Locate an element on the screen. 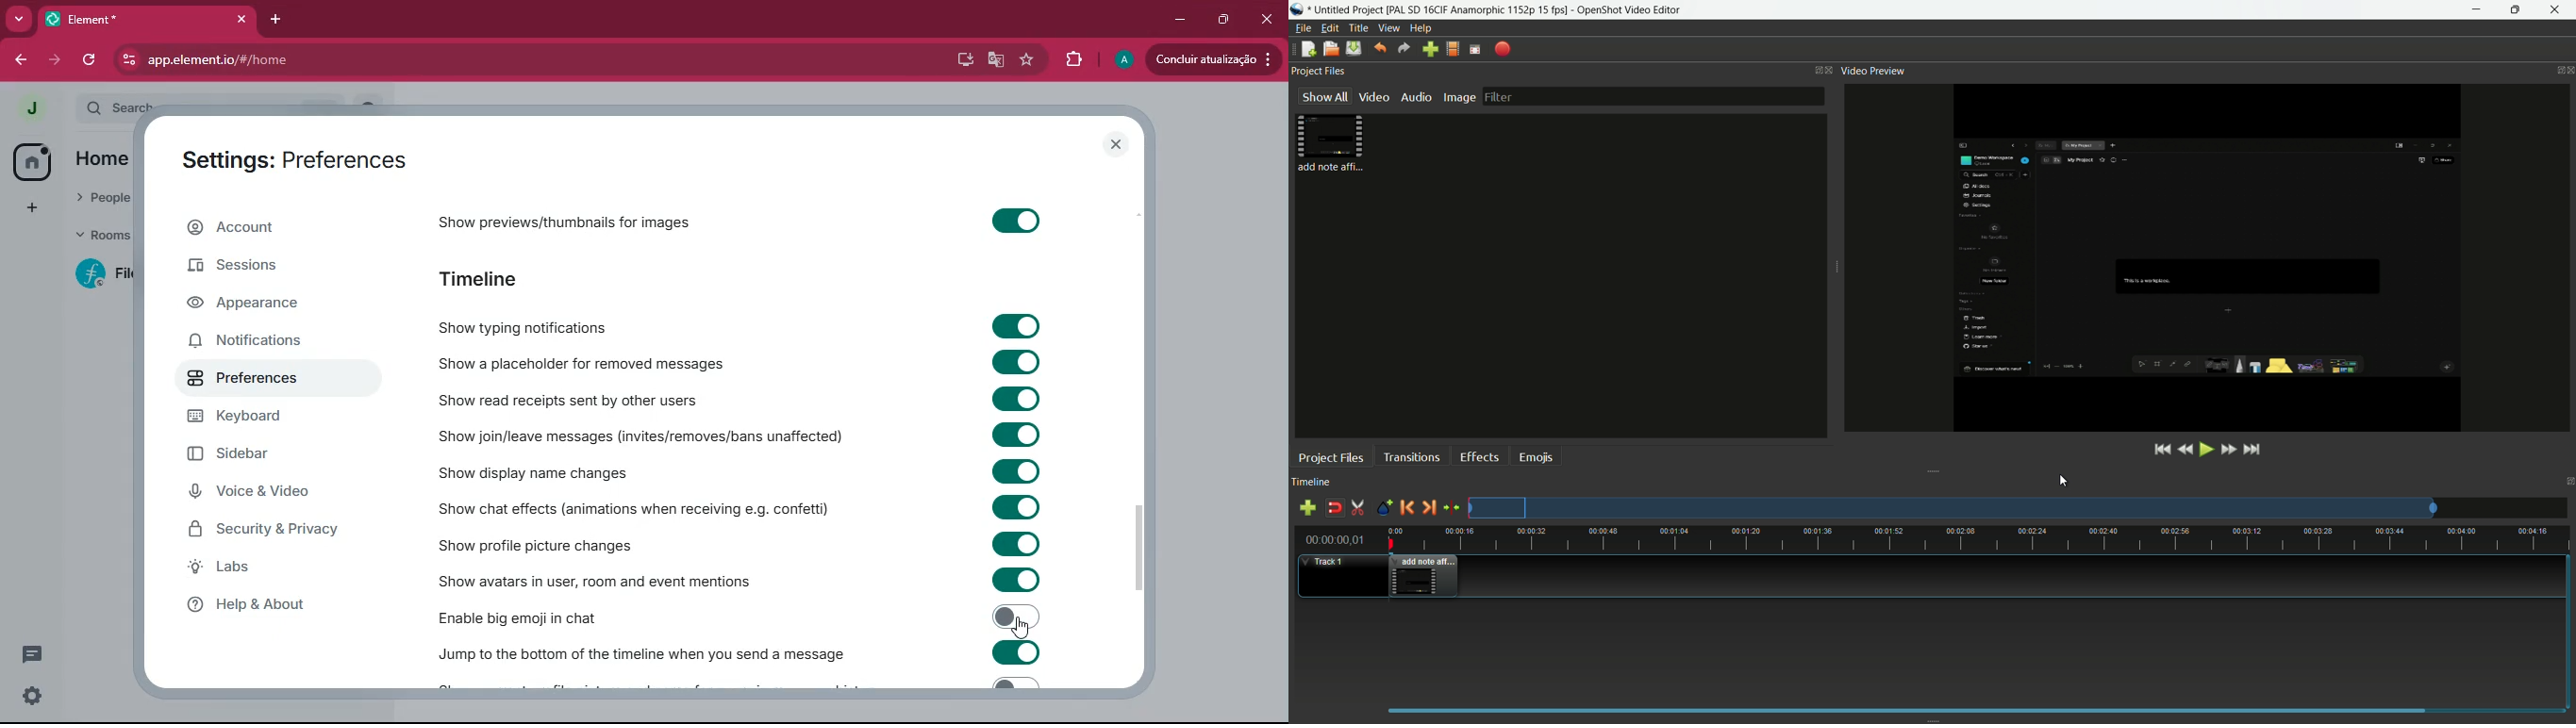  jump to the bottom of the timeline when you send a message is located at coordinates (647, 651).